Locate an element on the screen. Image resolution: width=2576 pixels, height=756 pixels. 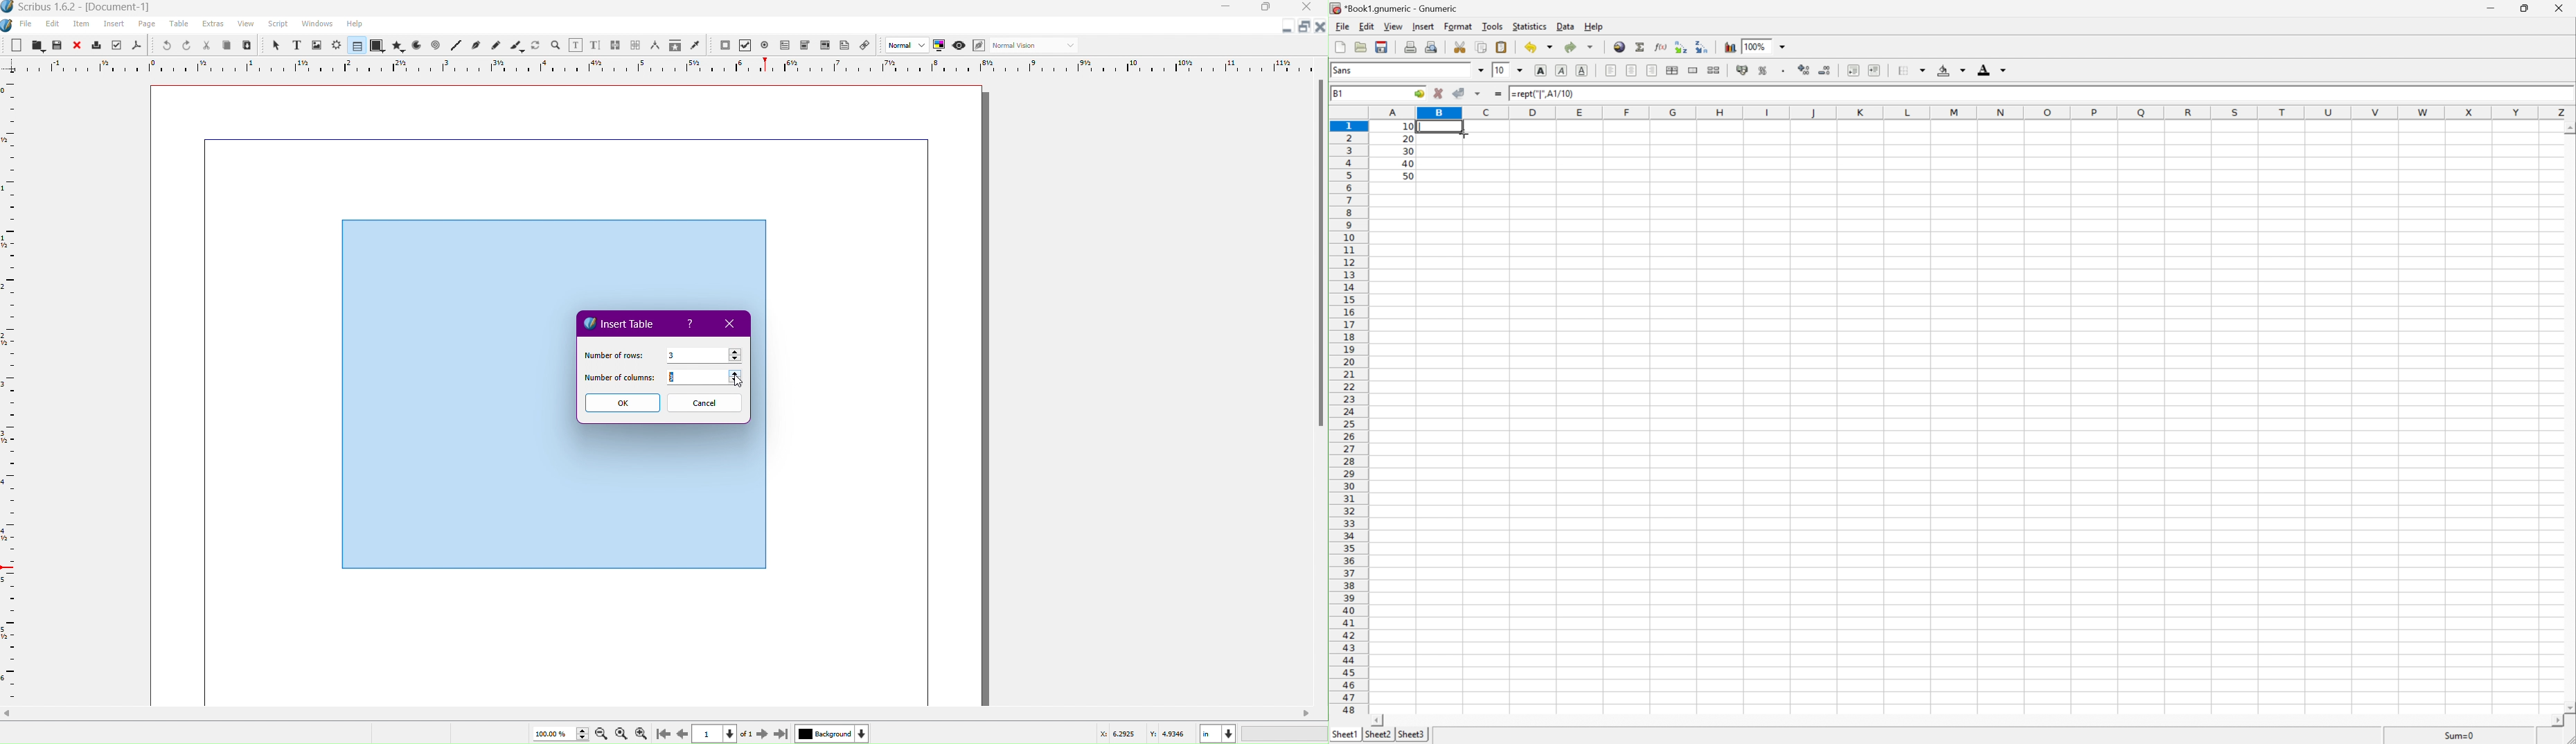
PDF Combo Box is located at coordinates (807, 46).